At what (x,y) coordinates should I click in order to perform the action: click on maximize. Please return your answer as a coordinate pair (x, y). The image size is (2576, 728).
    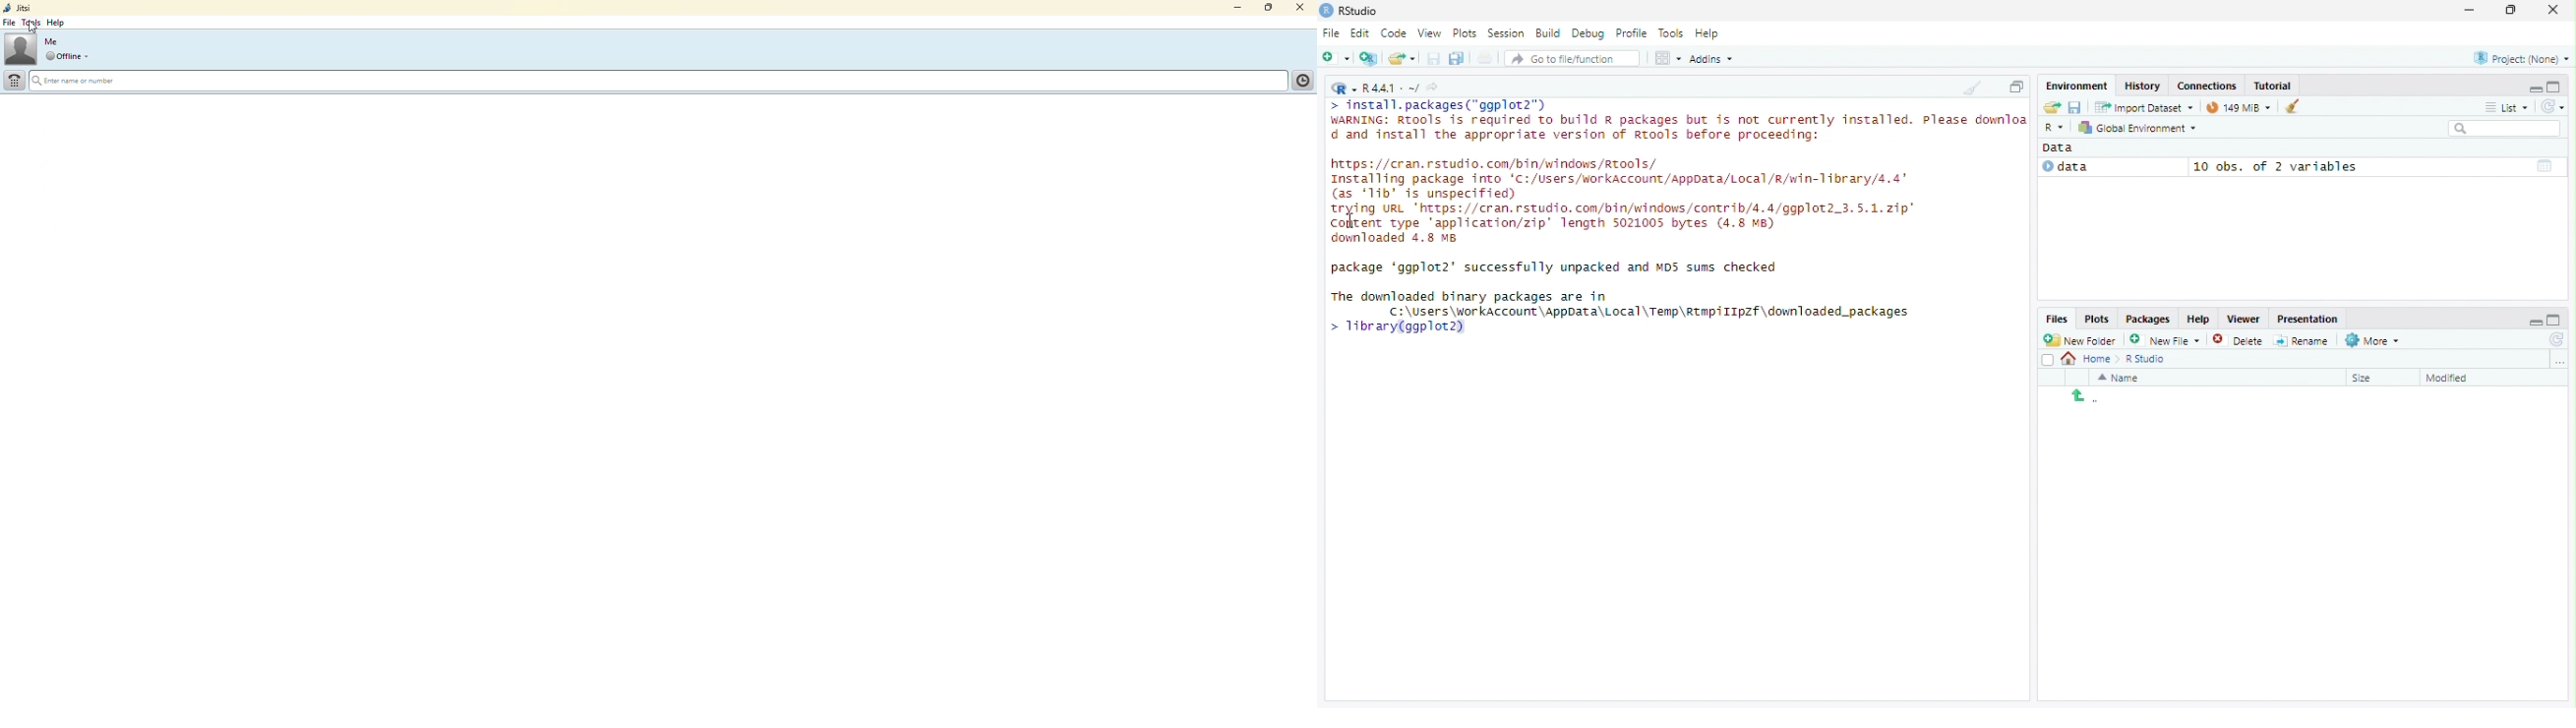
    Looking at the image, I should click on (2556, 87).